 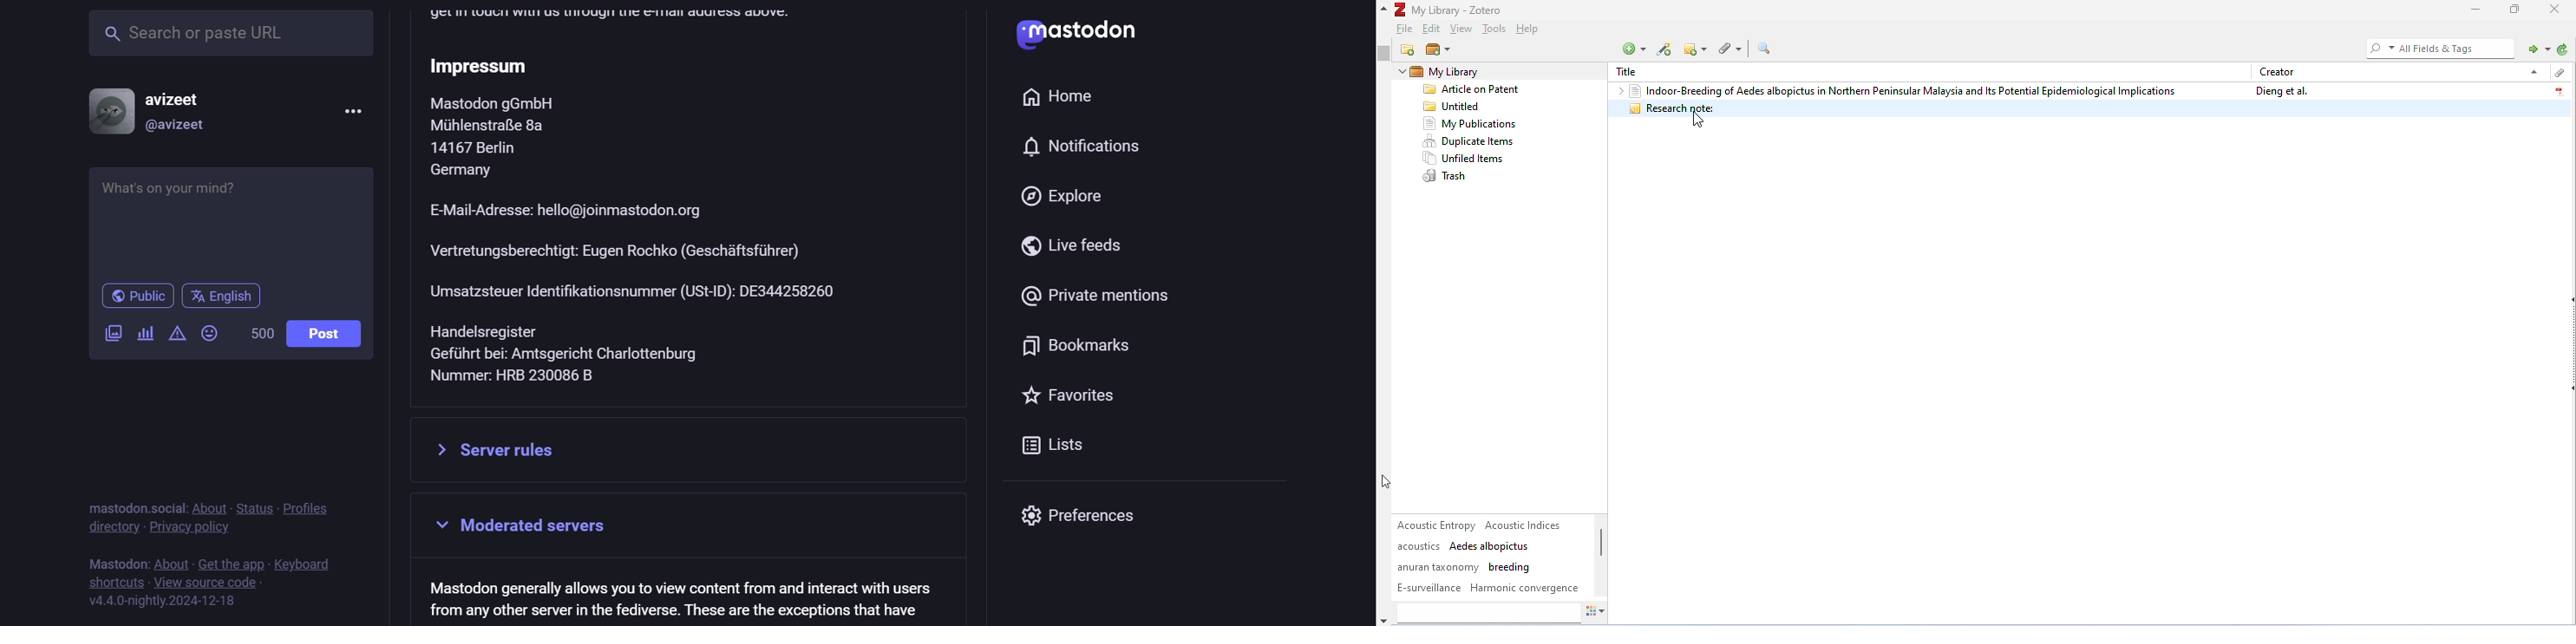 I want to click on Cursor, so click(x=1372, y=480).